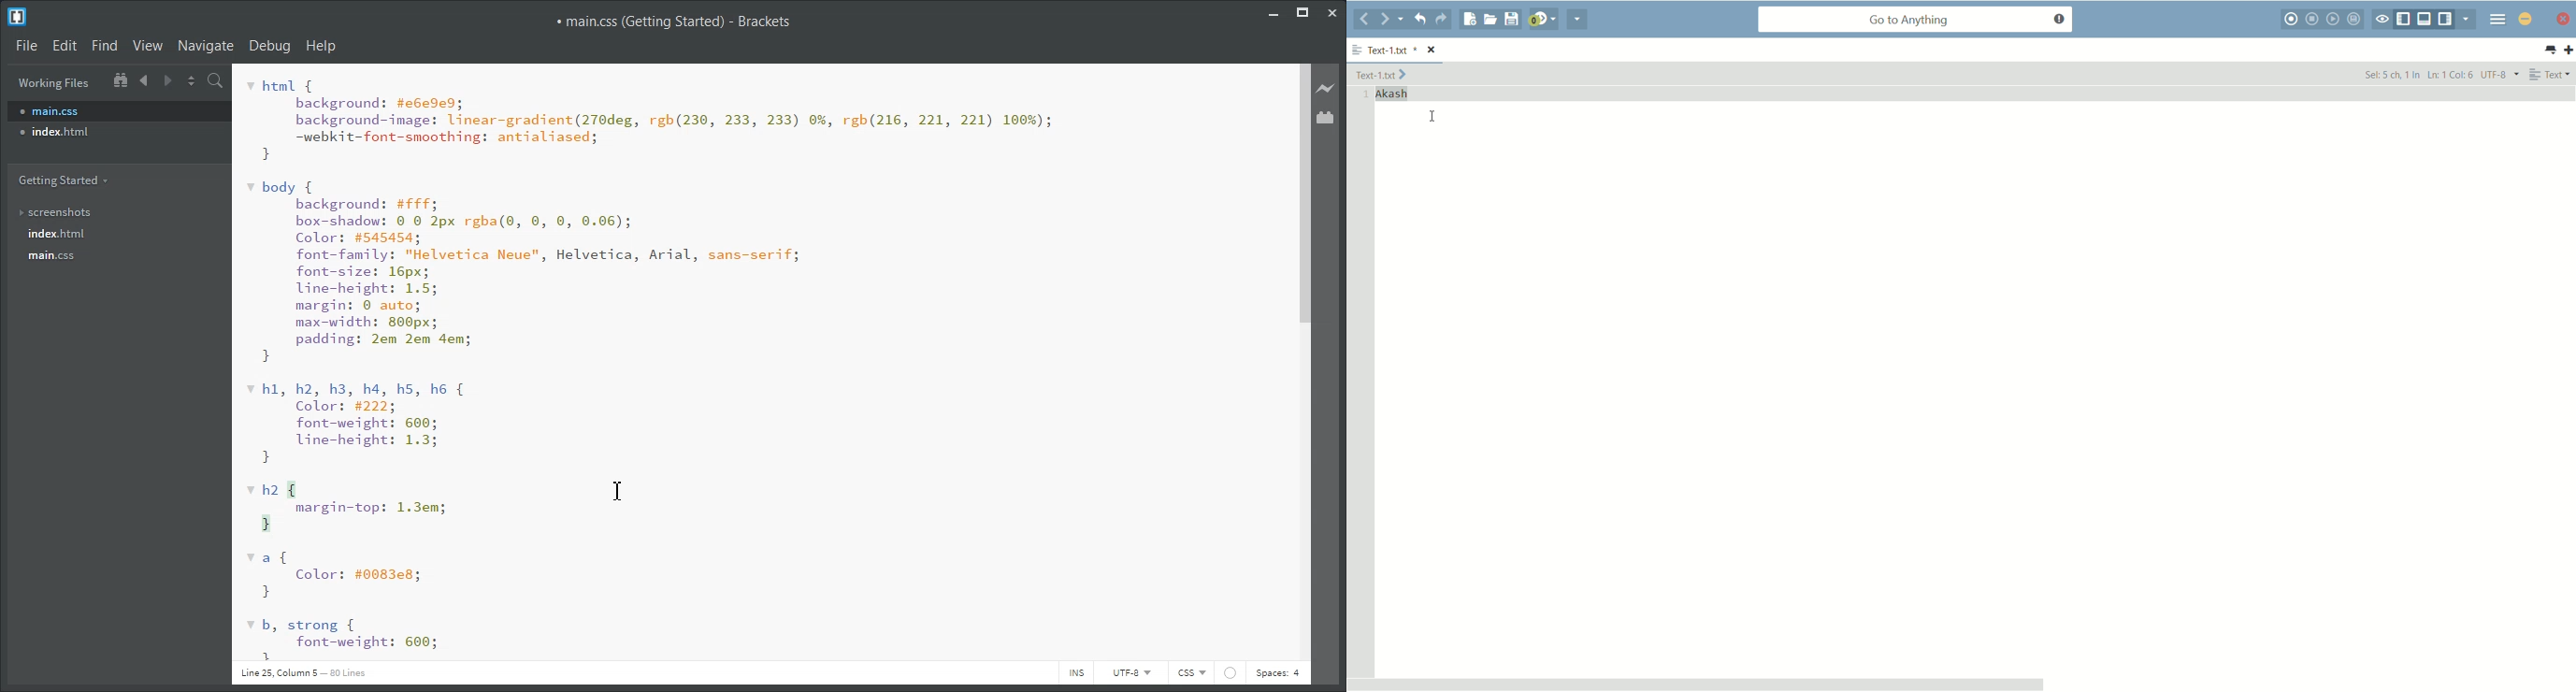  I want to click on list all tab, so click(2550, 50).